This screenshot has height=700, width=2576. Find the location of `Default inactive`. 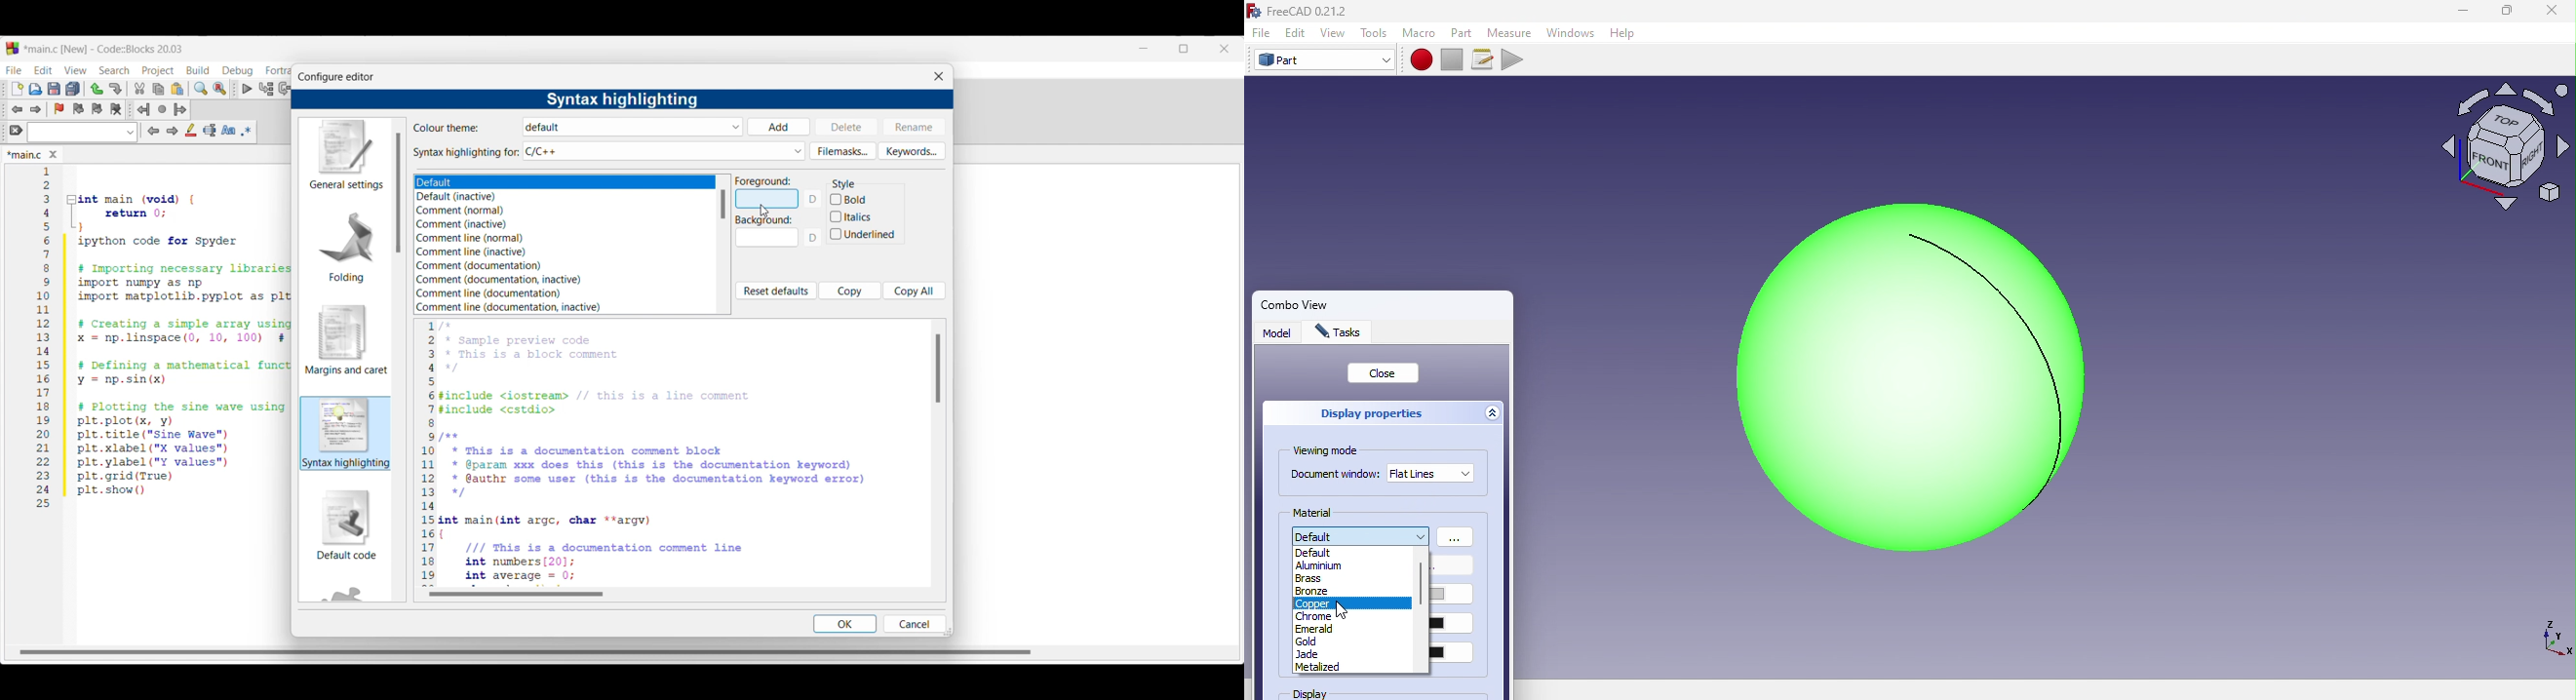

Default inactive is located at coordinates (464, 197).